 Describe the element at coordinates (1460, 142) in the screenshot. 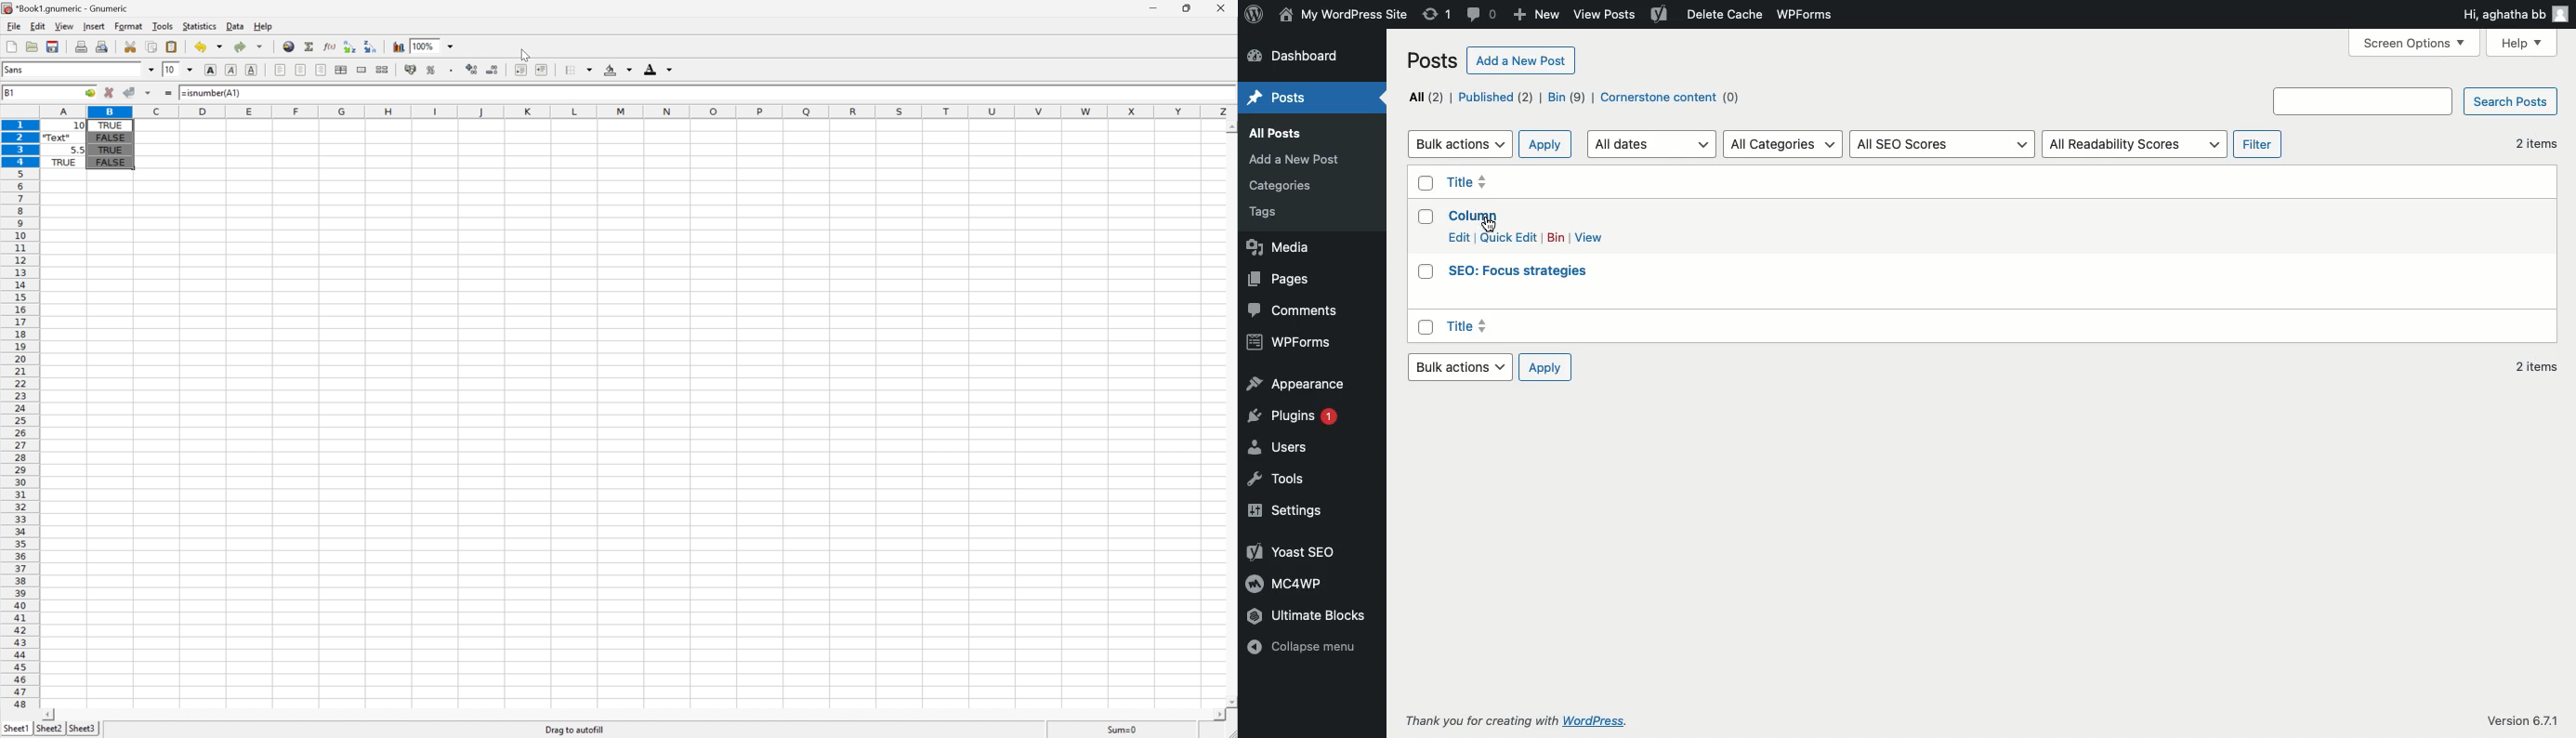

I see `Bulk actions` at that location.